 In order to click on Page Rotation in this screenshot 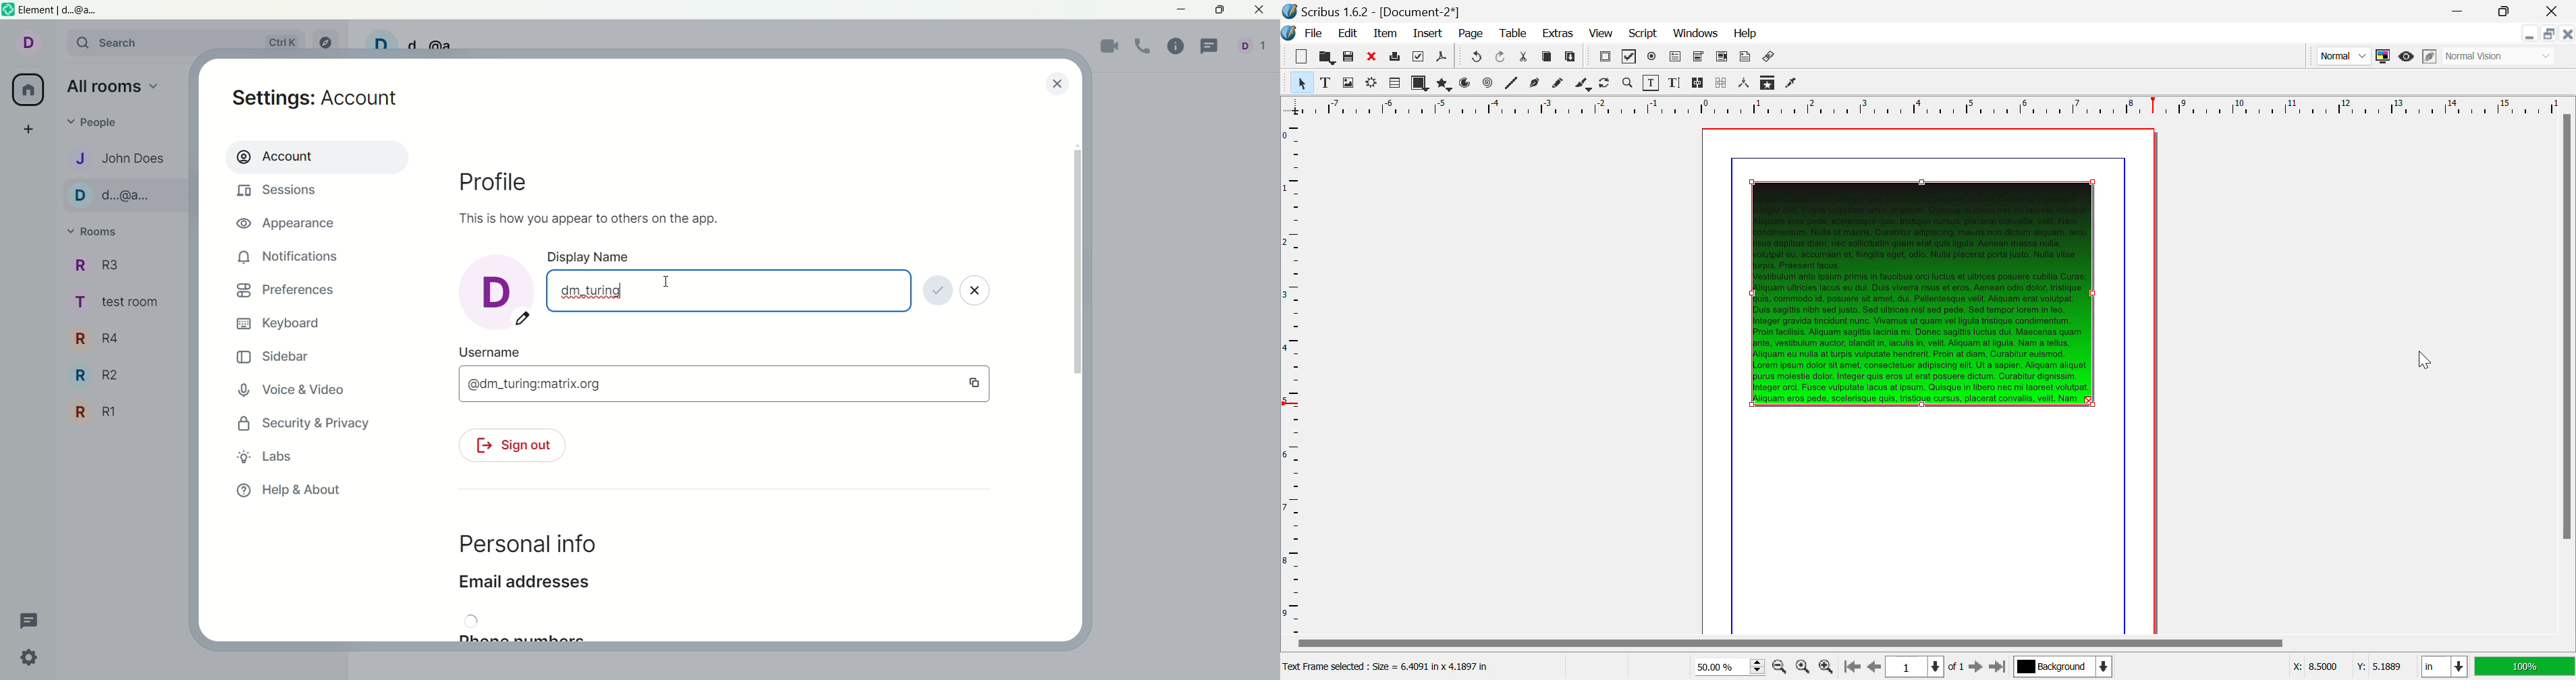, I will do `click(1608, 84)`.